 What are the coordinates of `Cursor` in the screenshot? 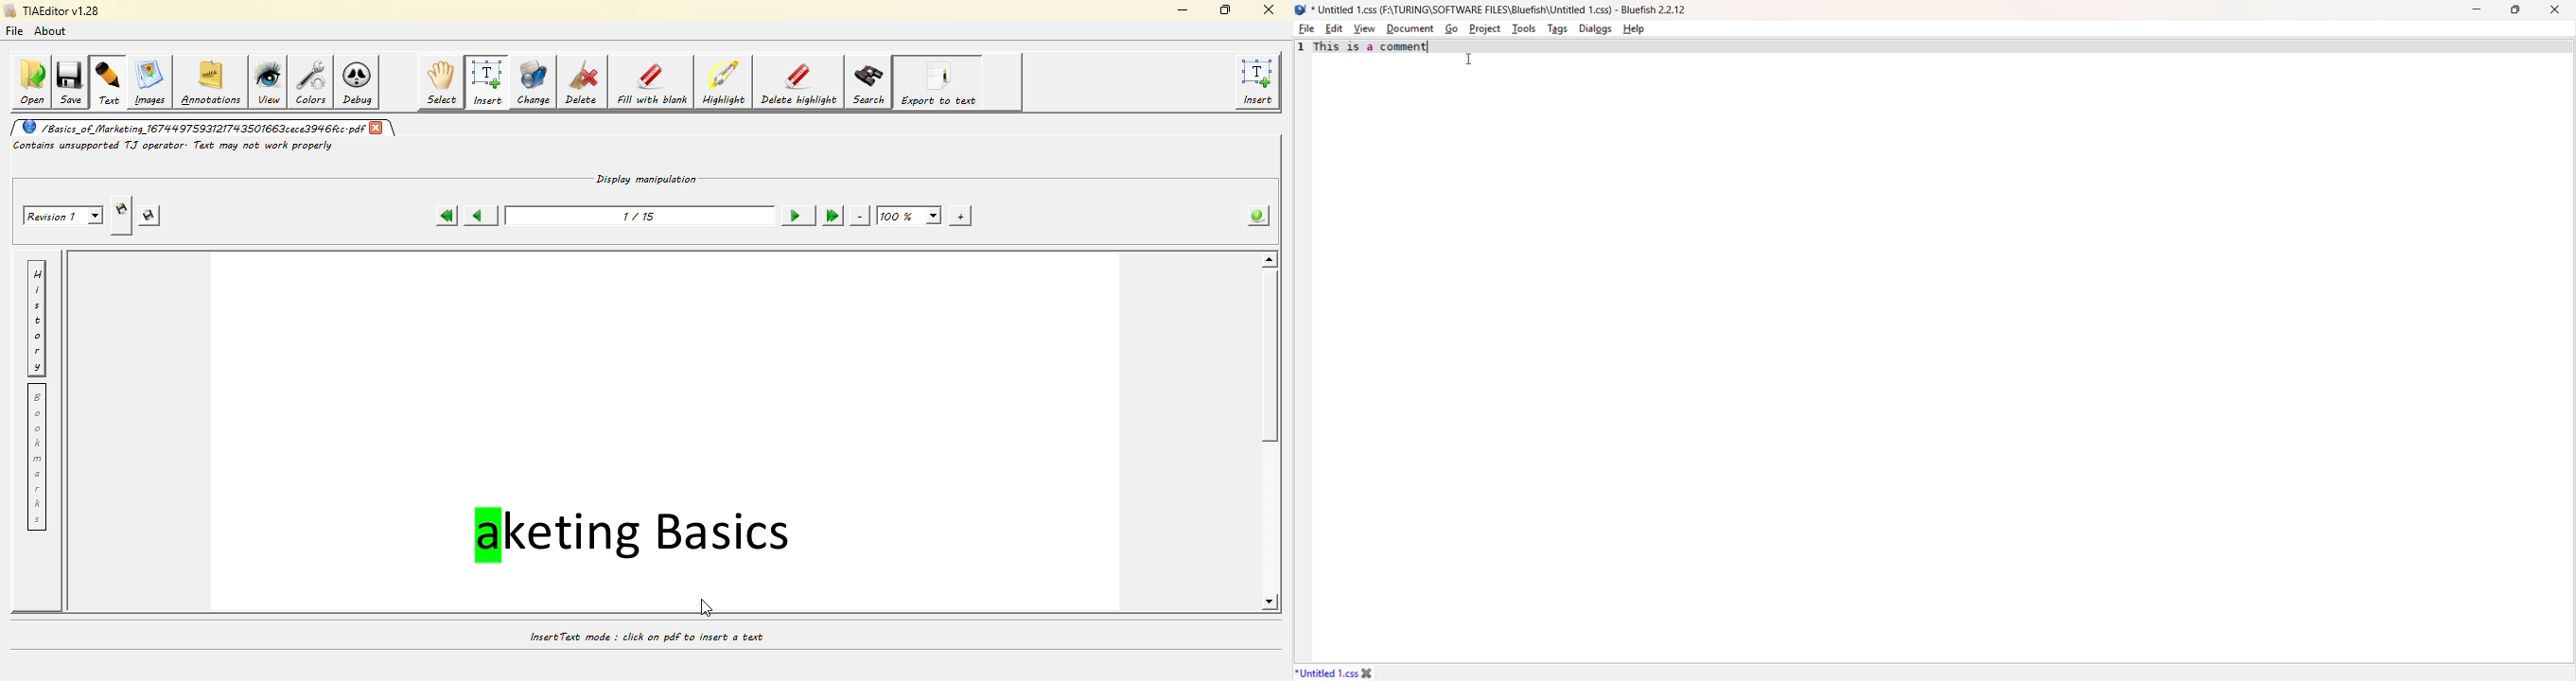 It's located at (1466, 60).